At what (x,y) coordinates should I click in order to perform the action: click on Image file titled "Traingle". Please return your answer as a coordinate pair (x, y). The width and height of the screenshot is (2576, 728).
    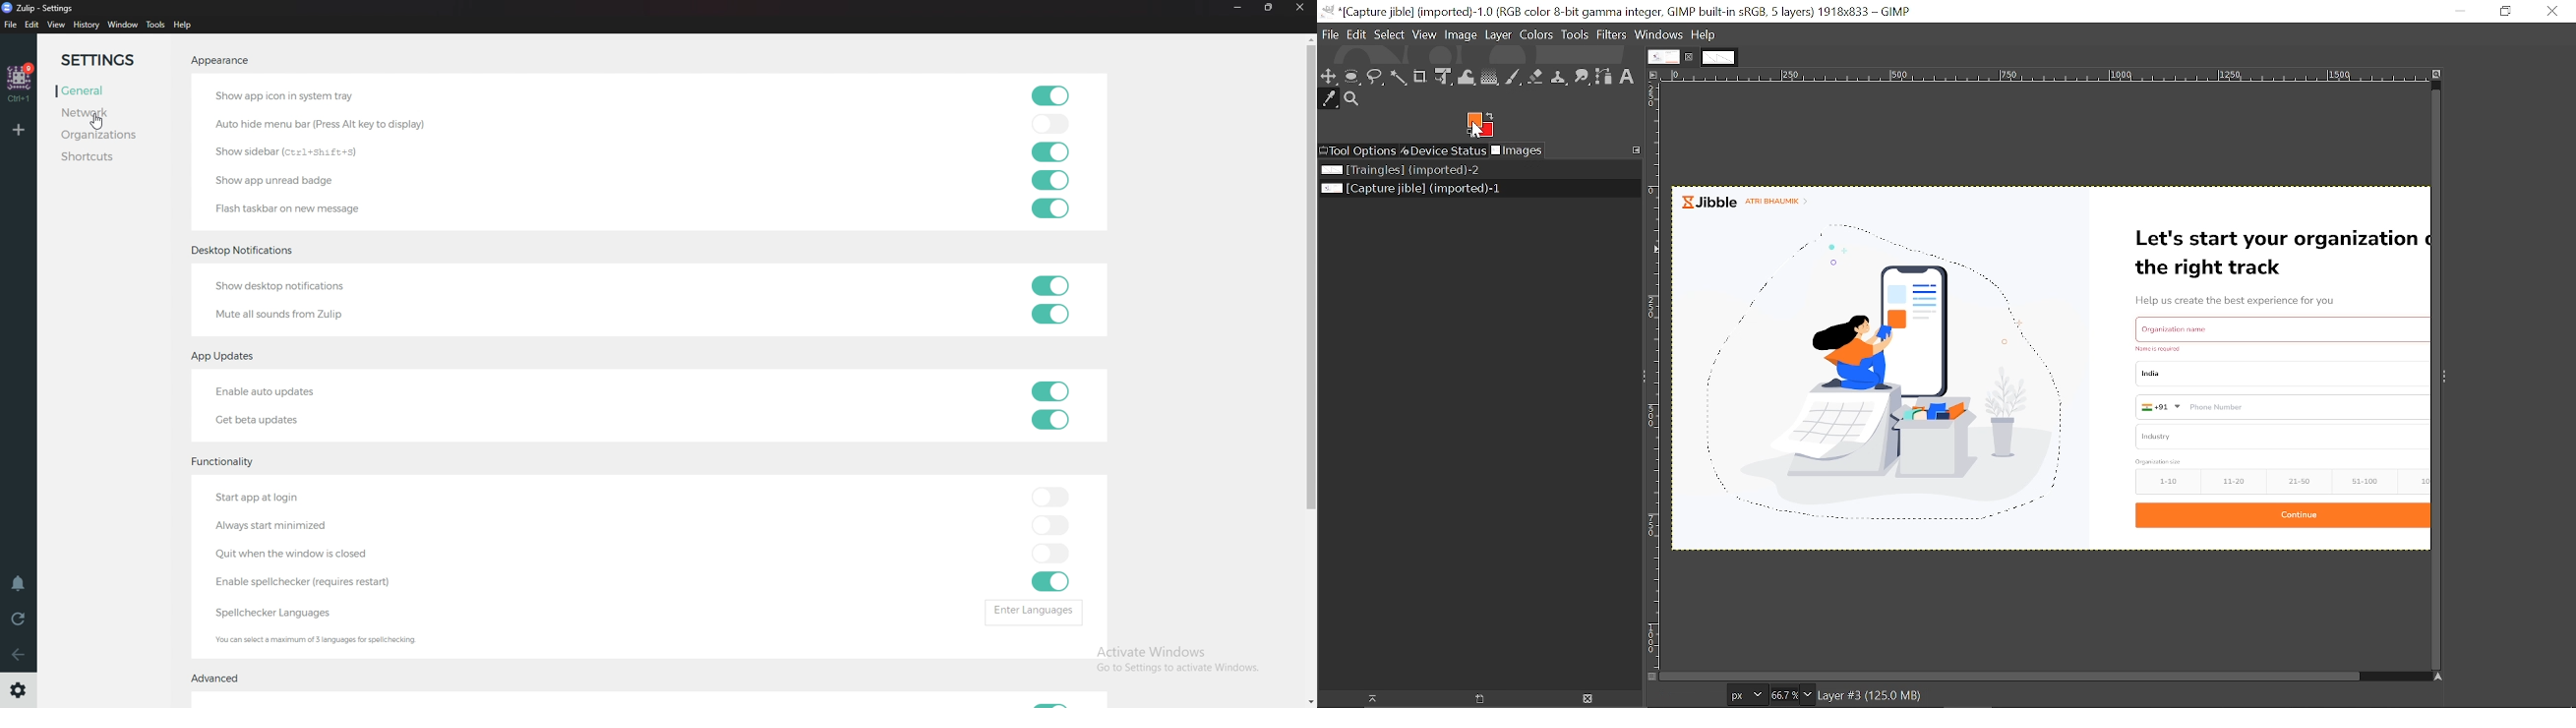
    Looking at the image, I should click on (1472, 169).